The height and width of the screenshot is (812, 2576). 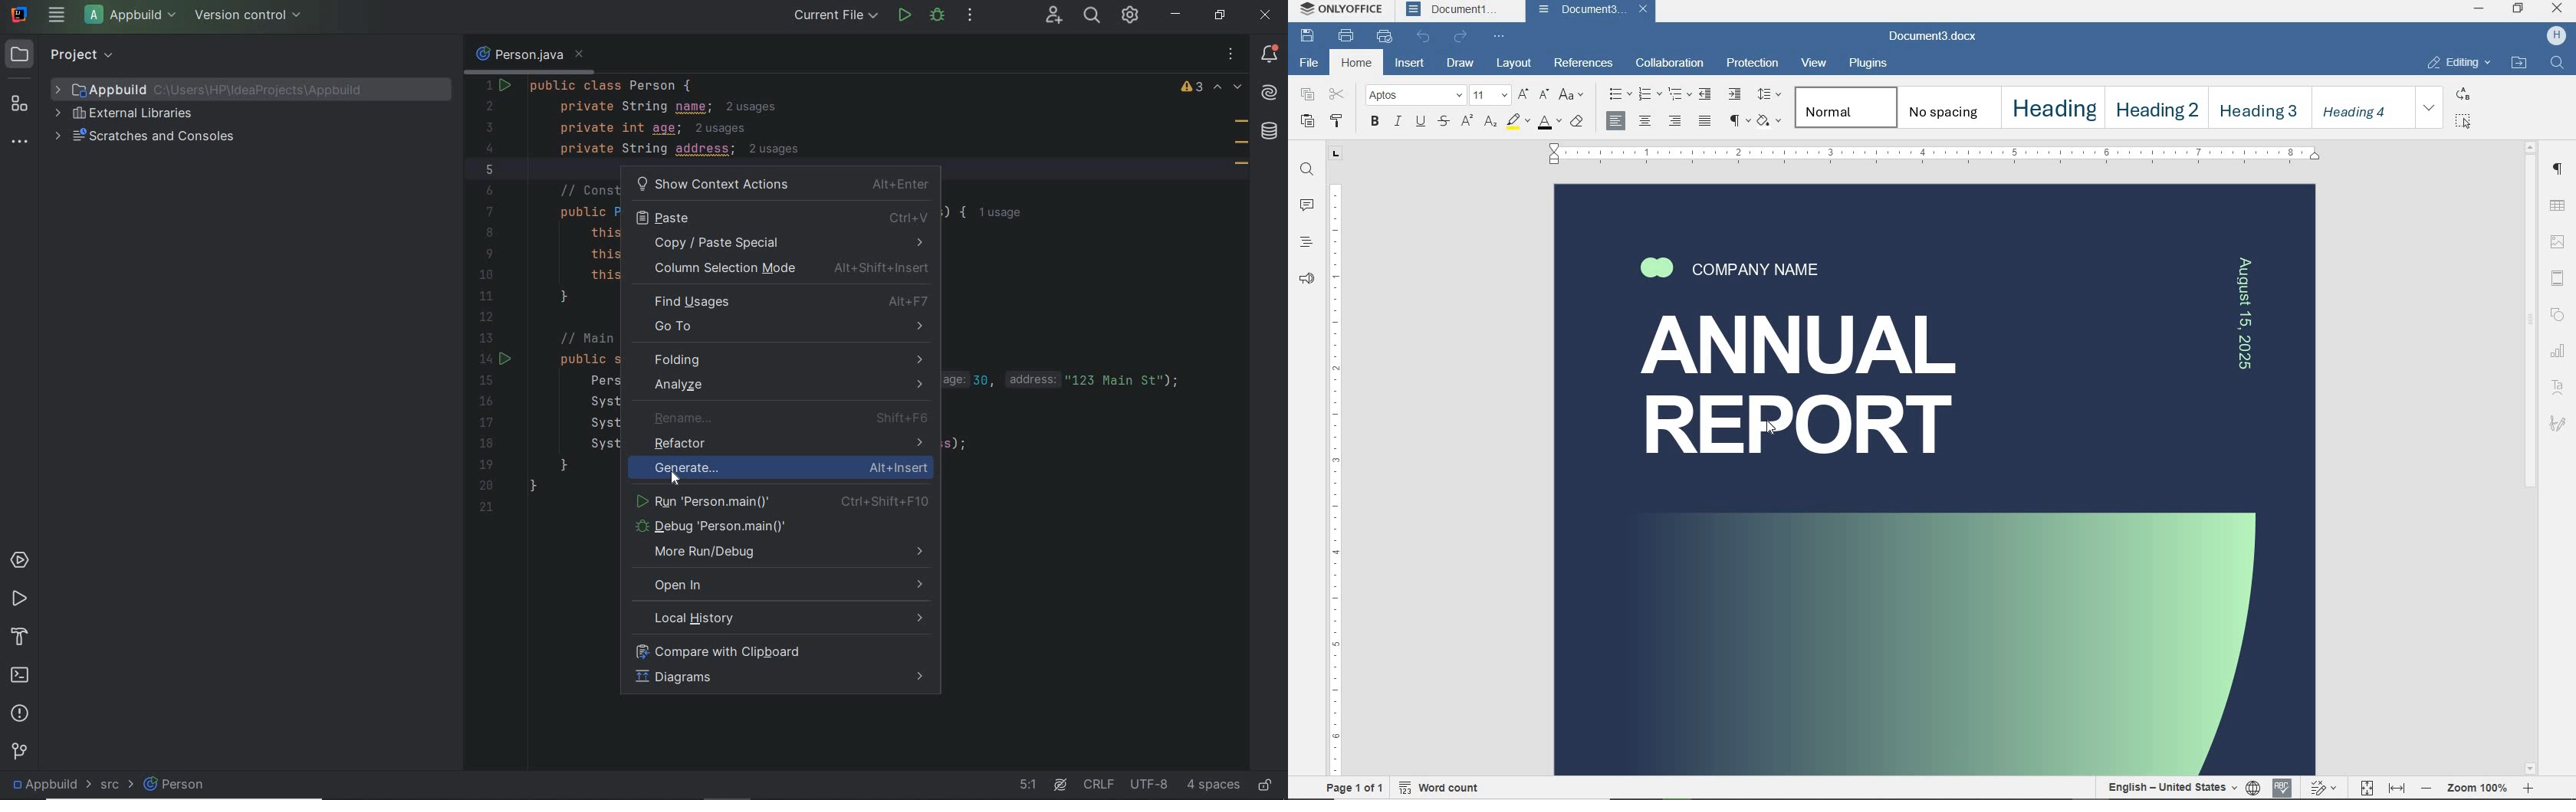 I want to click on insert, so click(x=1409, y=64).